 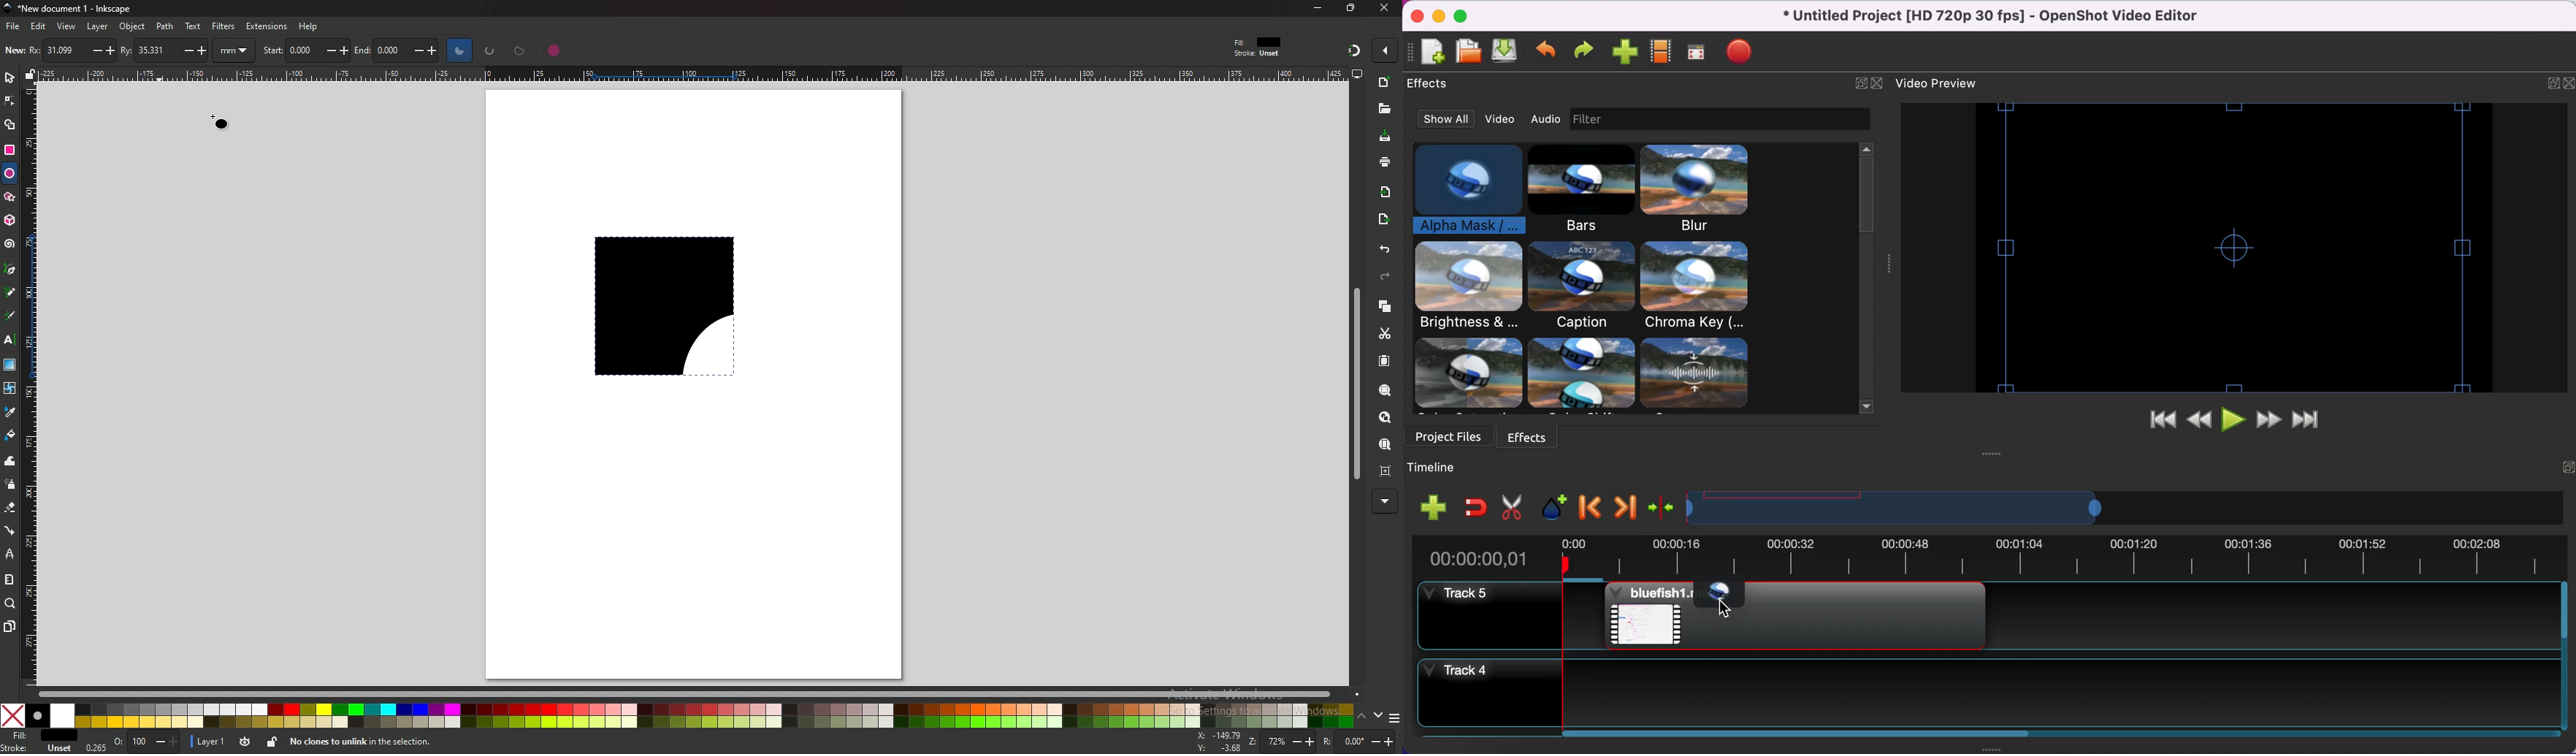 What do you see at coordinates (1993, 621) in the screenshot?
I see `track 5` at bounding box center [1993, 621].